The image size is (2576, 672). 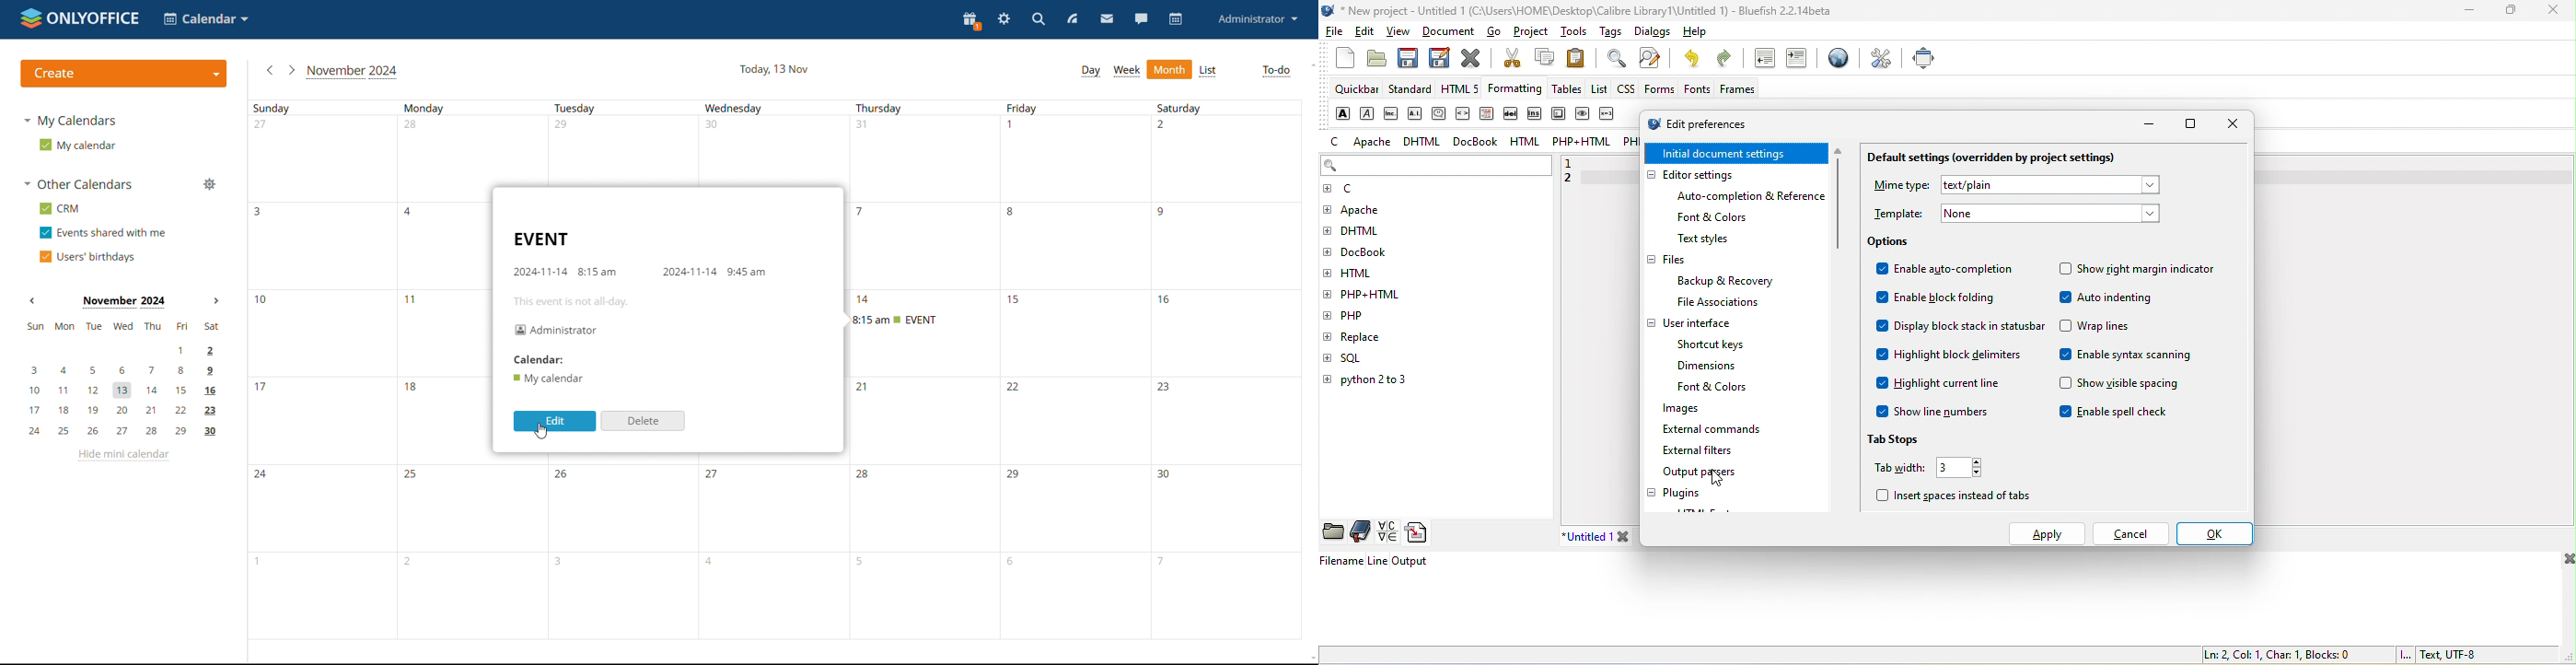 What do you see at coordinates (2130, 533) in the screenshot?
I see `cancel` at bounding box center [2130, 533].